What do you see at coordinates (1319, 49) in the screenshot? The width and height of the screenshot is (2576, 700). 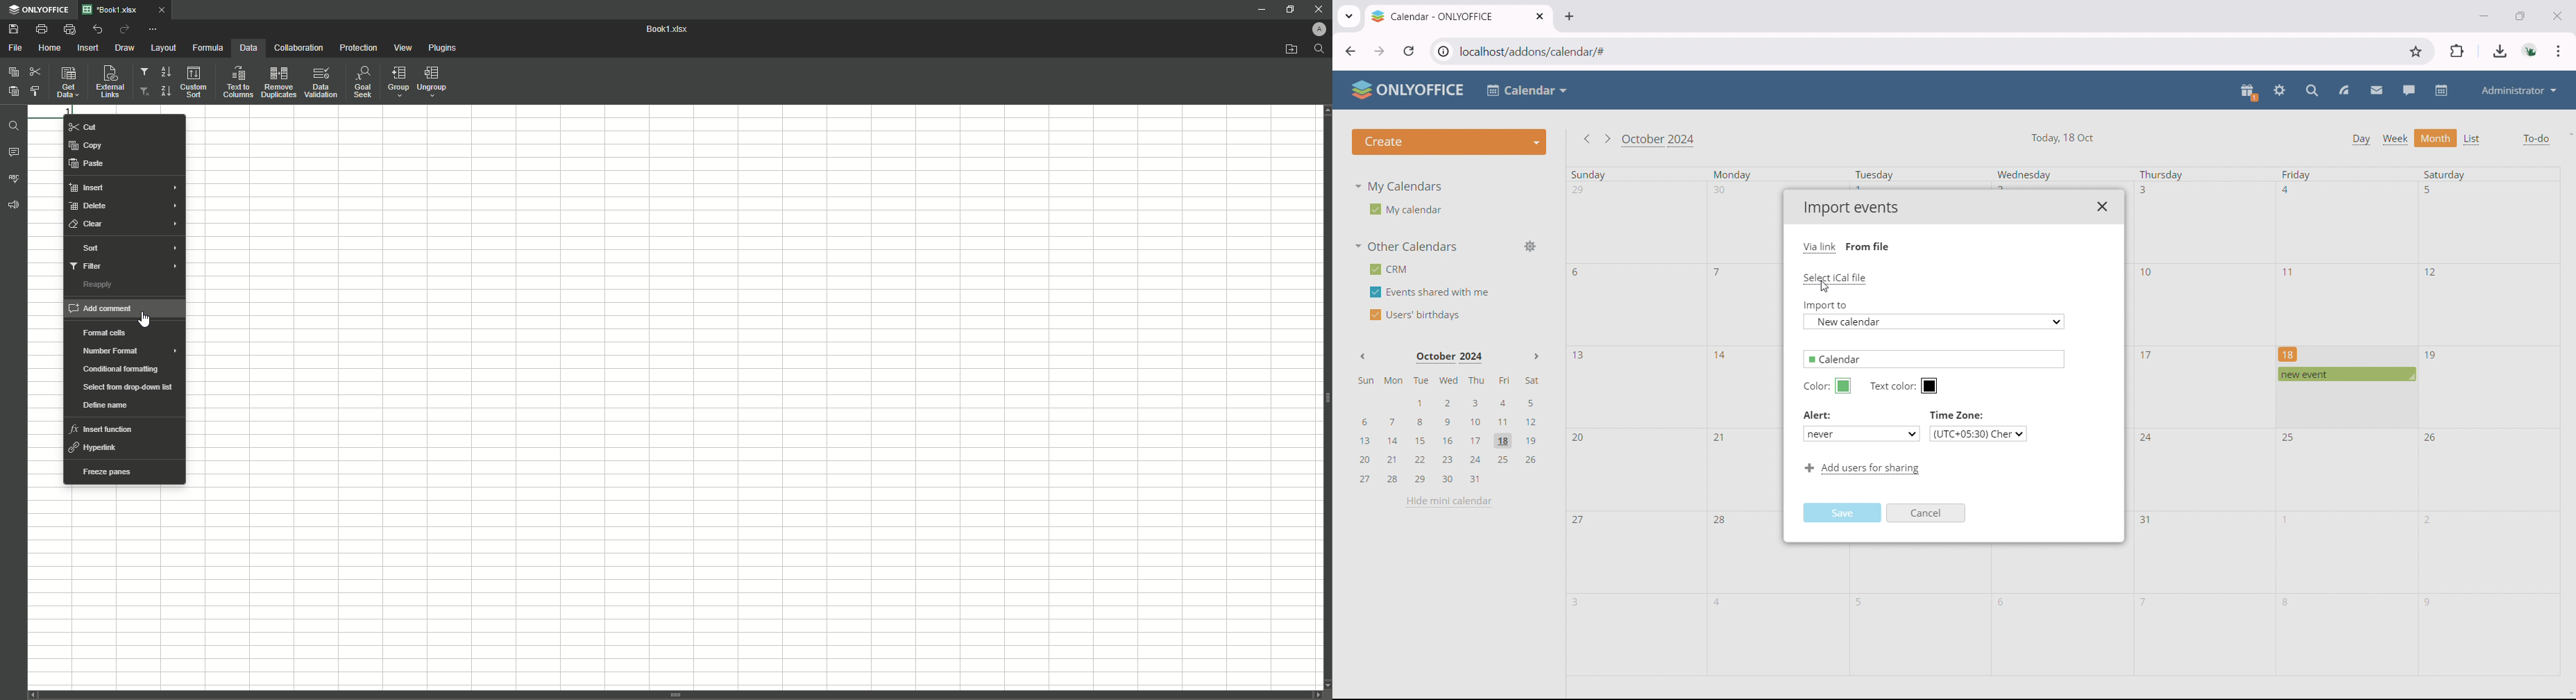 I see `Find` at bounding box center [1319, 49].